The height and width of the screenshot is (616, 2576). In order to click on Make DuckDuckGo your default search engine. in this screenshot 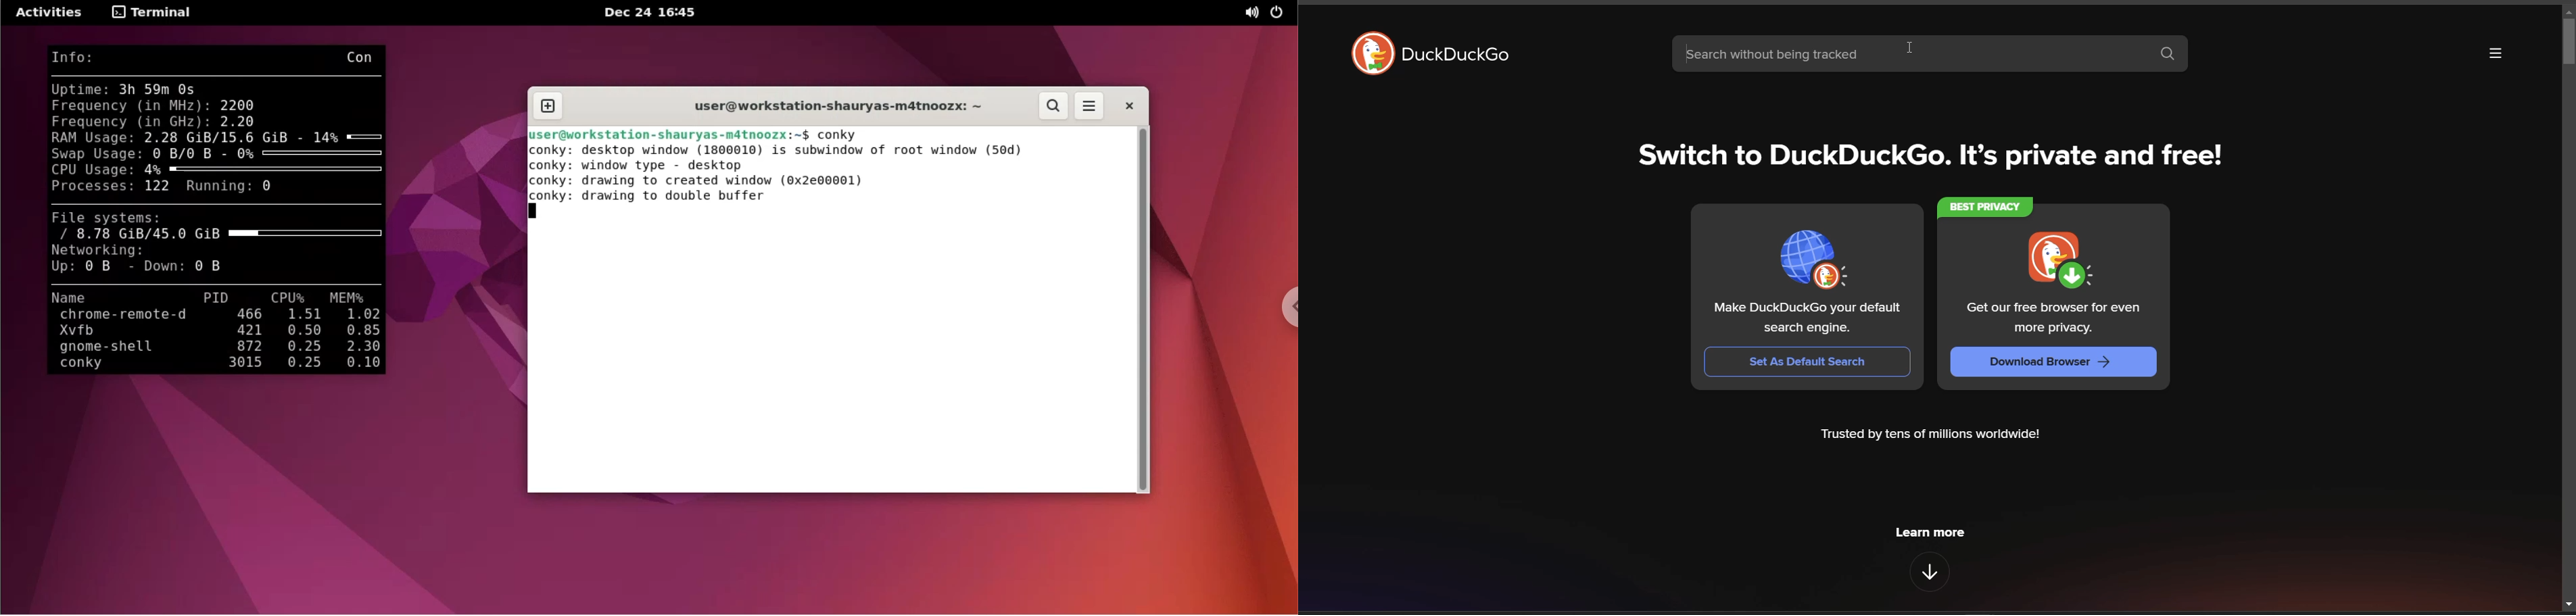, I will do `click(1810, 317)`.